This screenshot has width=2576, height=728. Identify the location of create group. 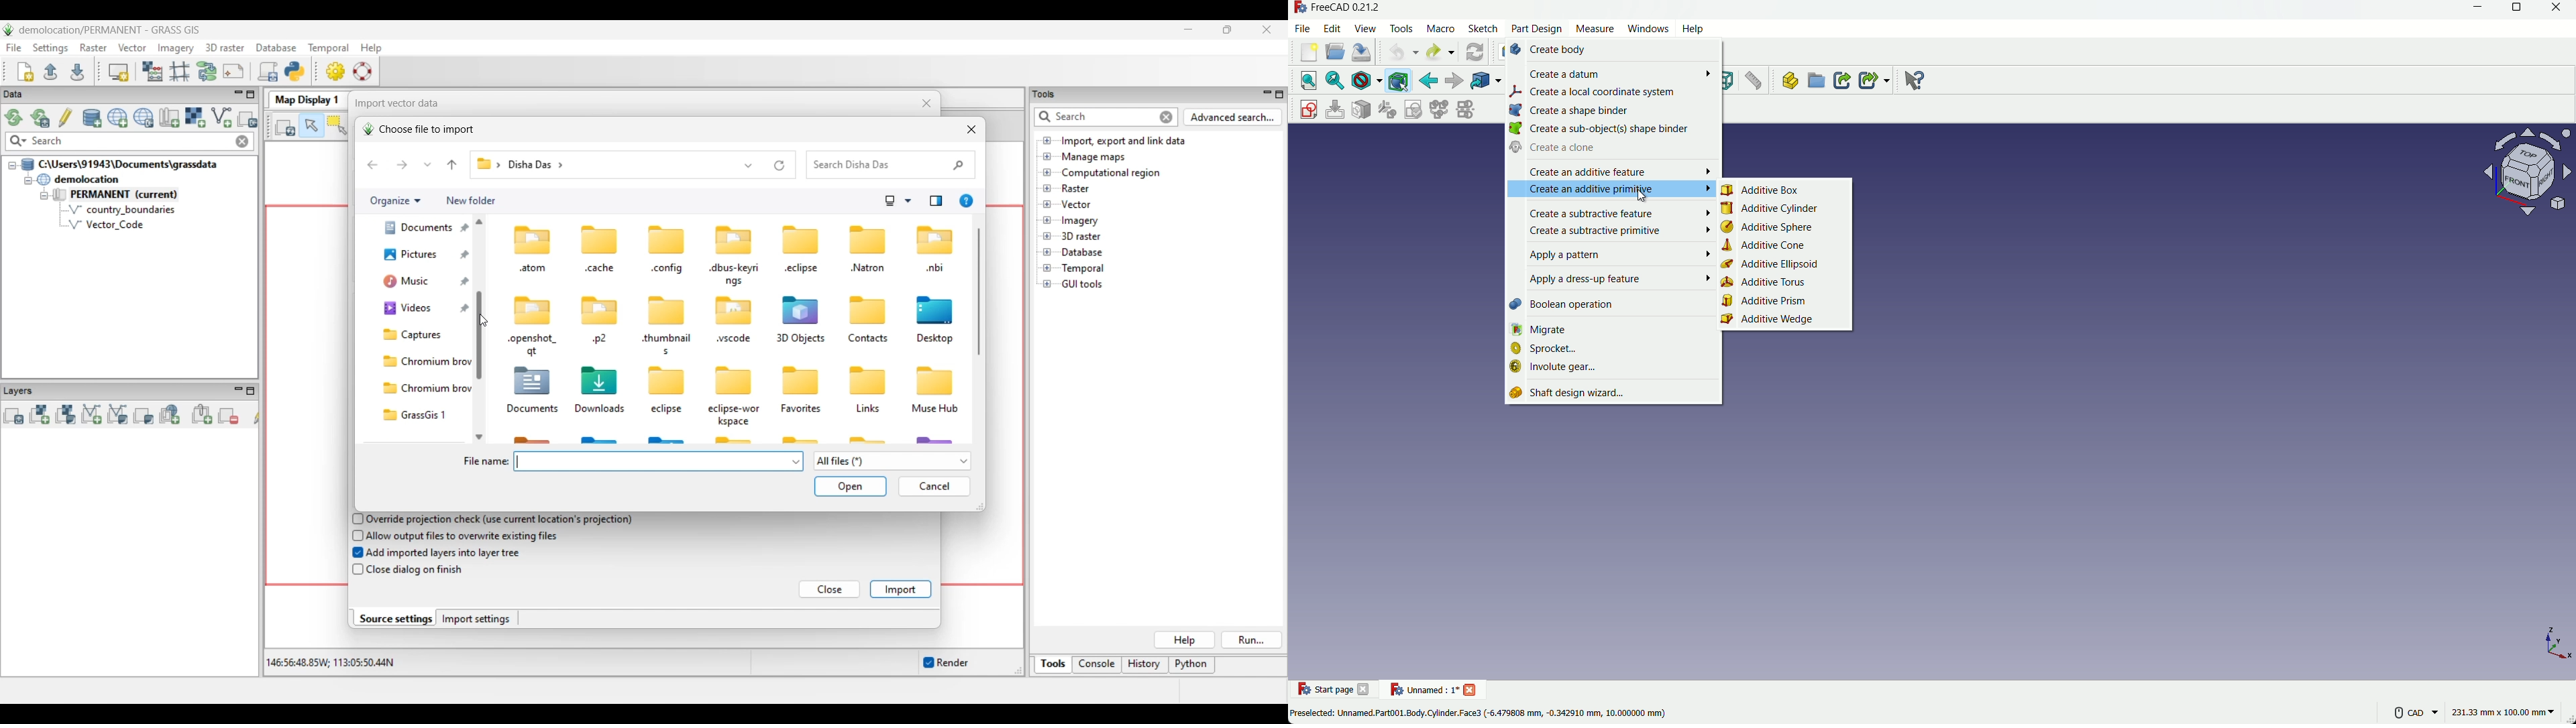
(1815, 82).